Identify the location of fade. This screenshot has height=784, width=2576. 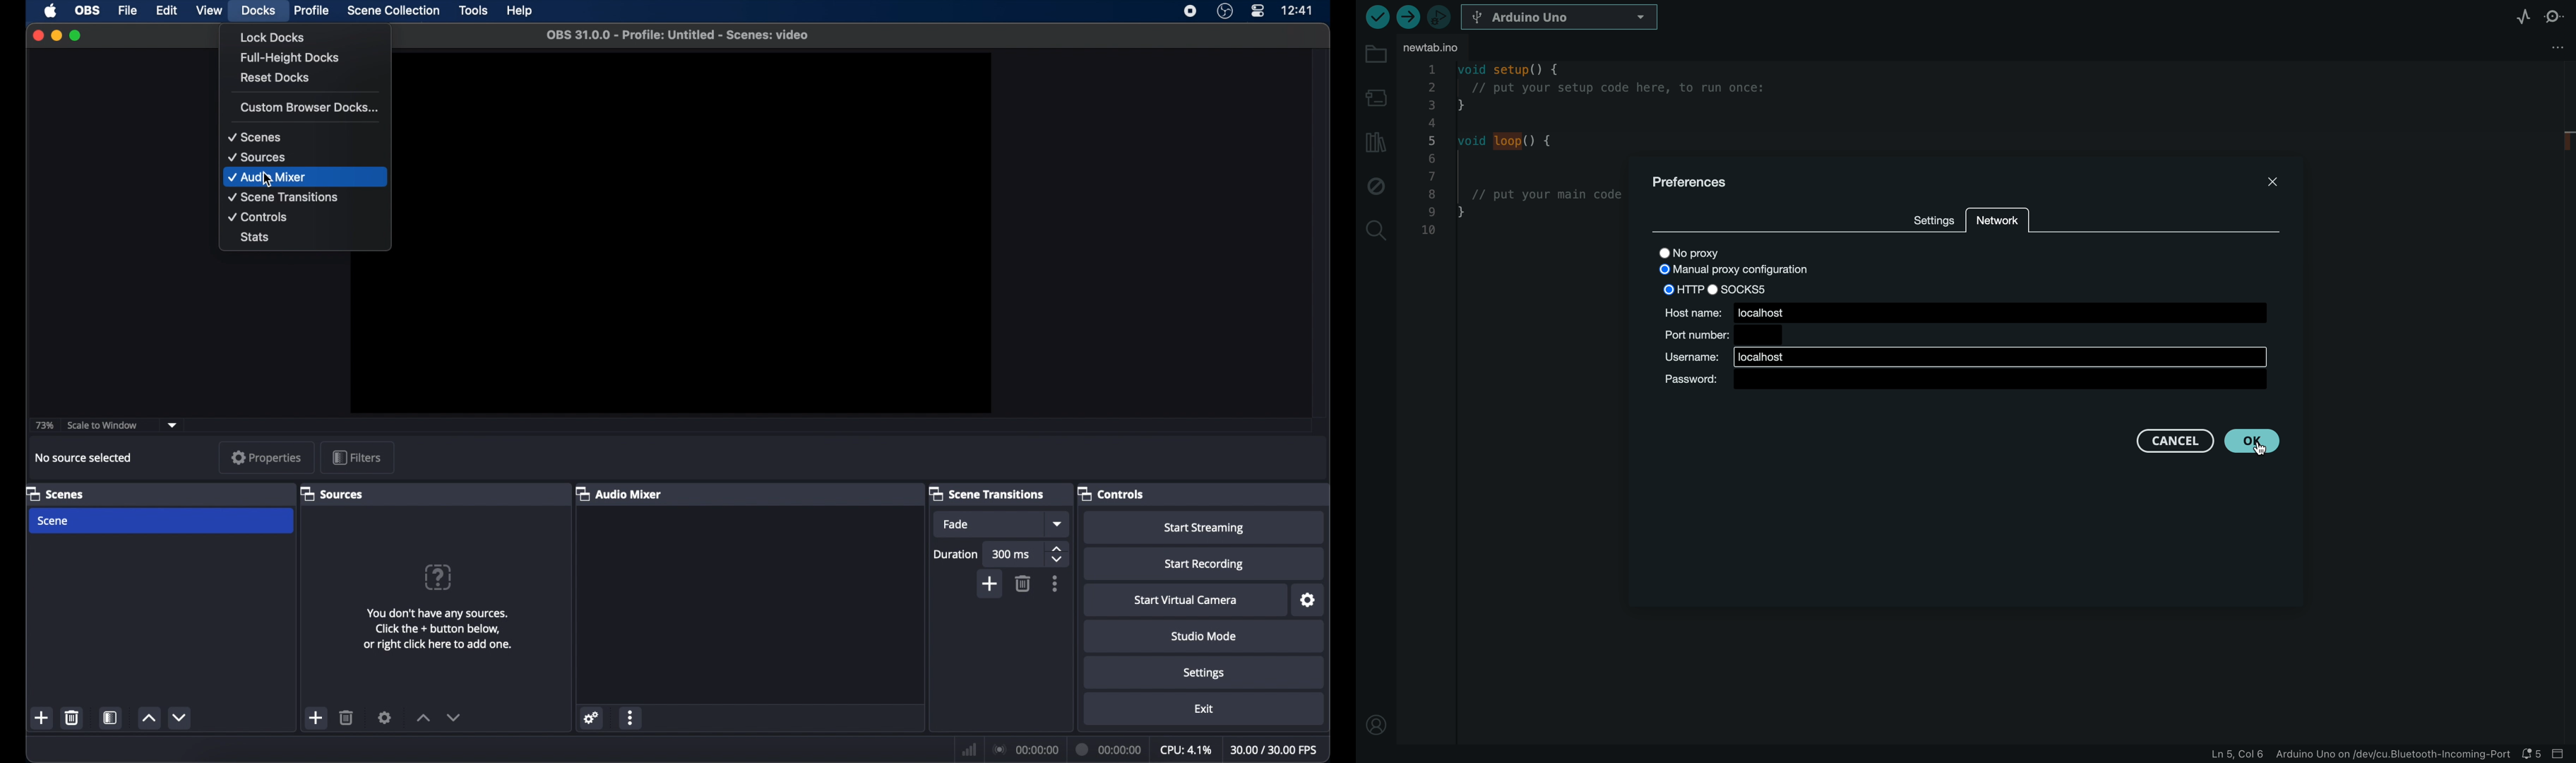
(956, 525).